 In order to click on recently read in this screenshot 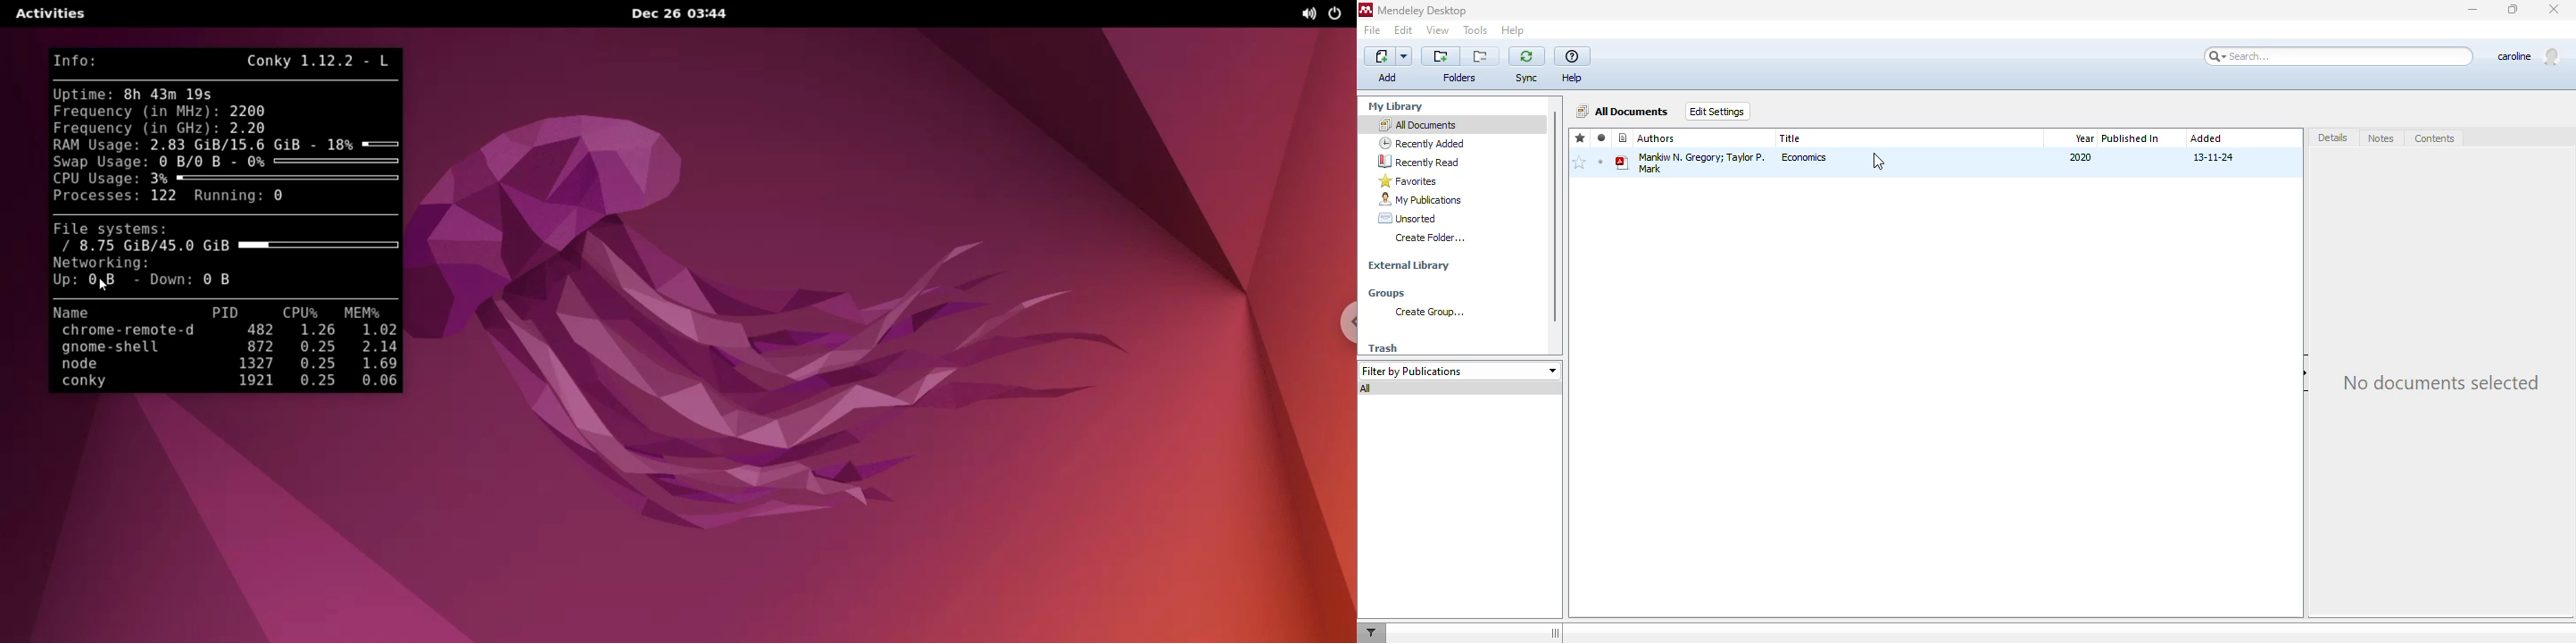, I will do `click(1418, 162)`.